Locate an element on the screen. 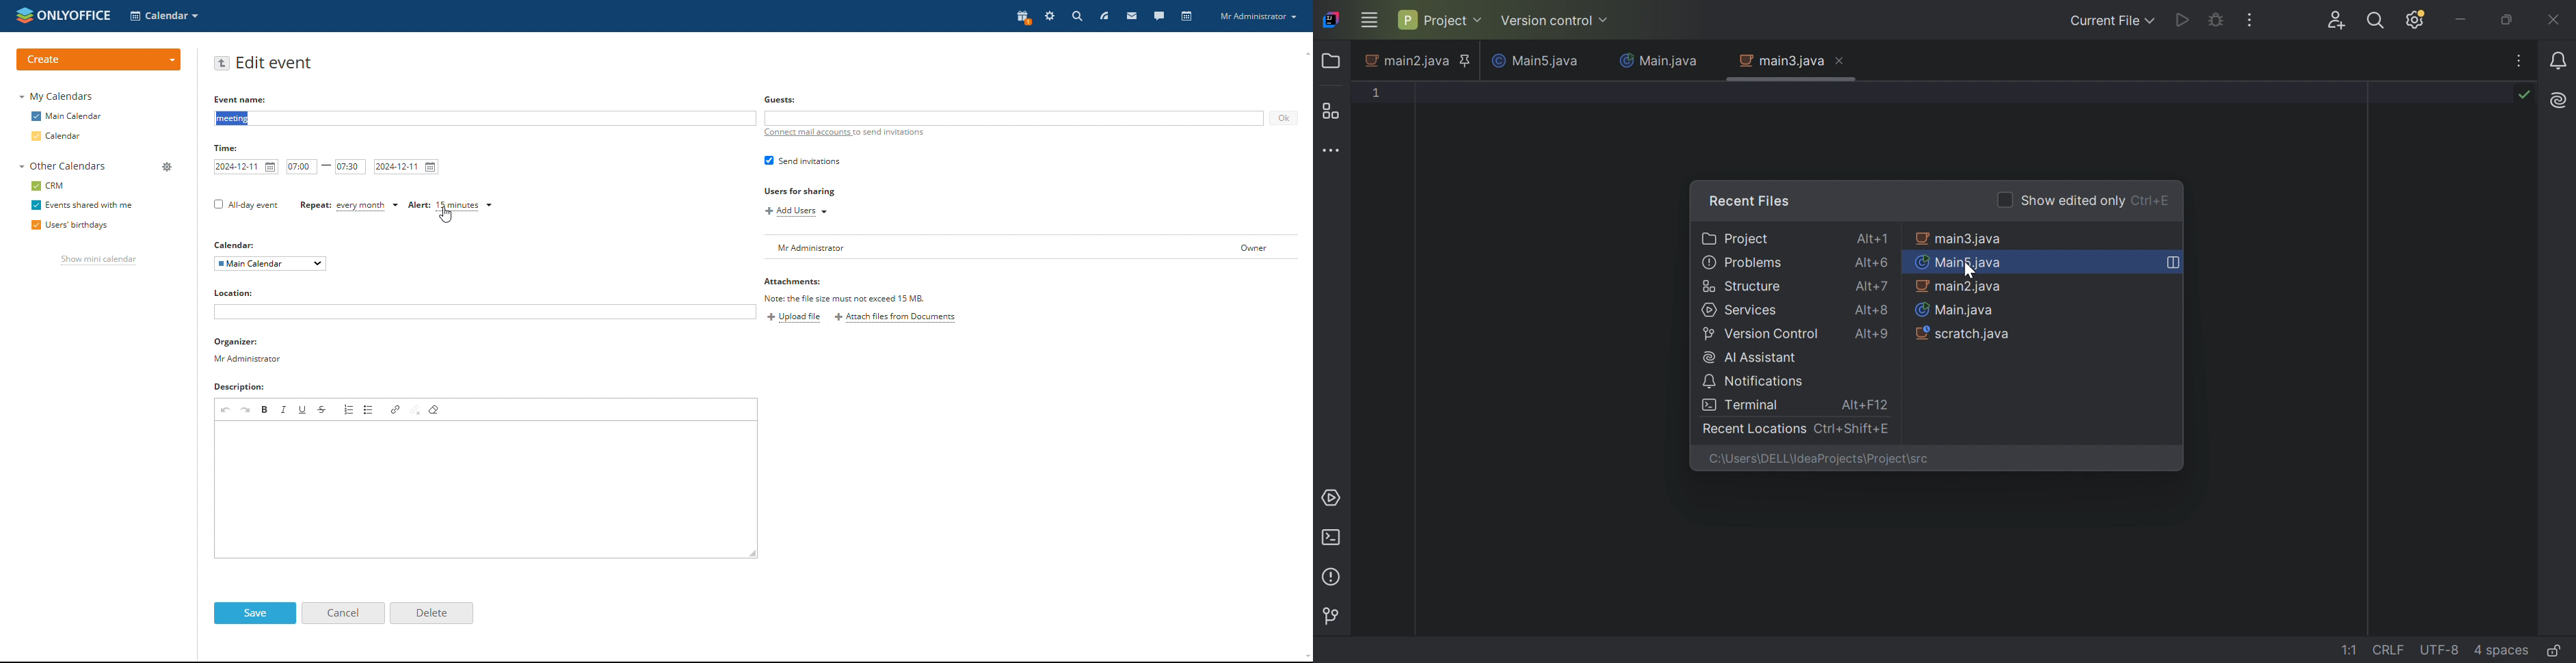 This screenshot has width=2576, height=672. More tool windows is located at coordinates (1333, 150).